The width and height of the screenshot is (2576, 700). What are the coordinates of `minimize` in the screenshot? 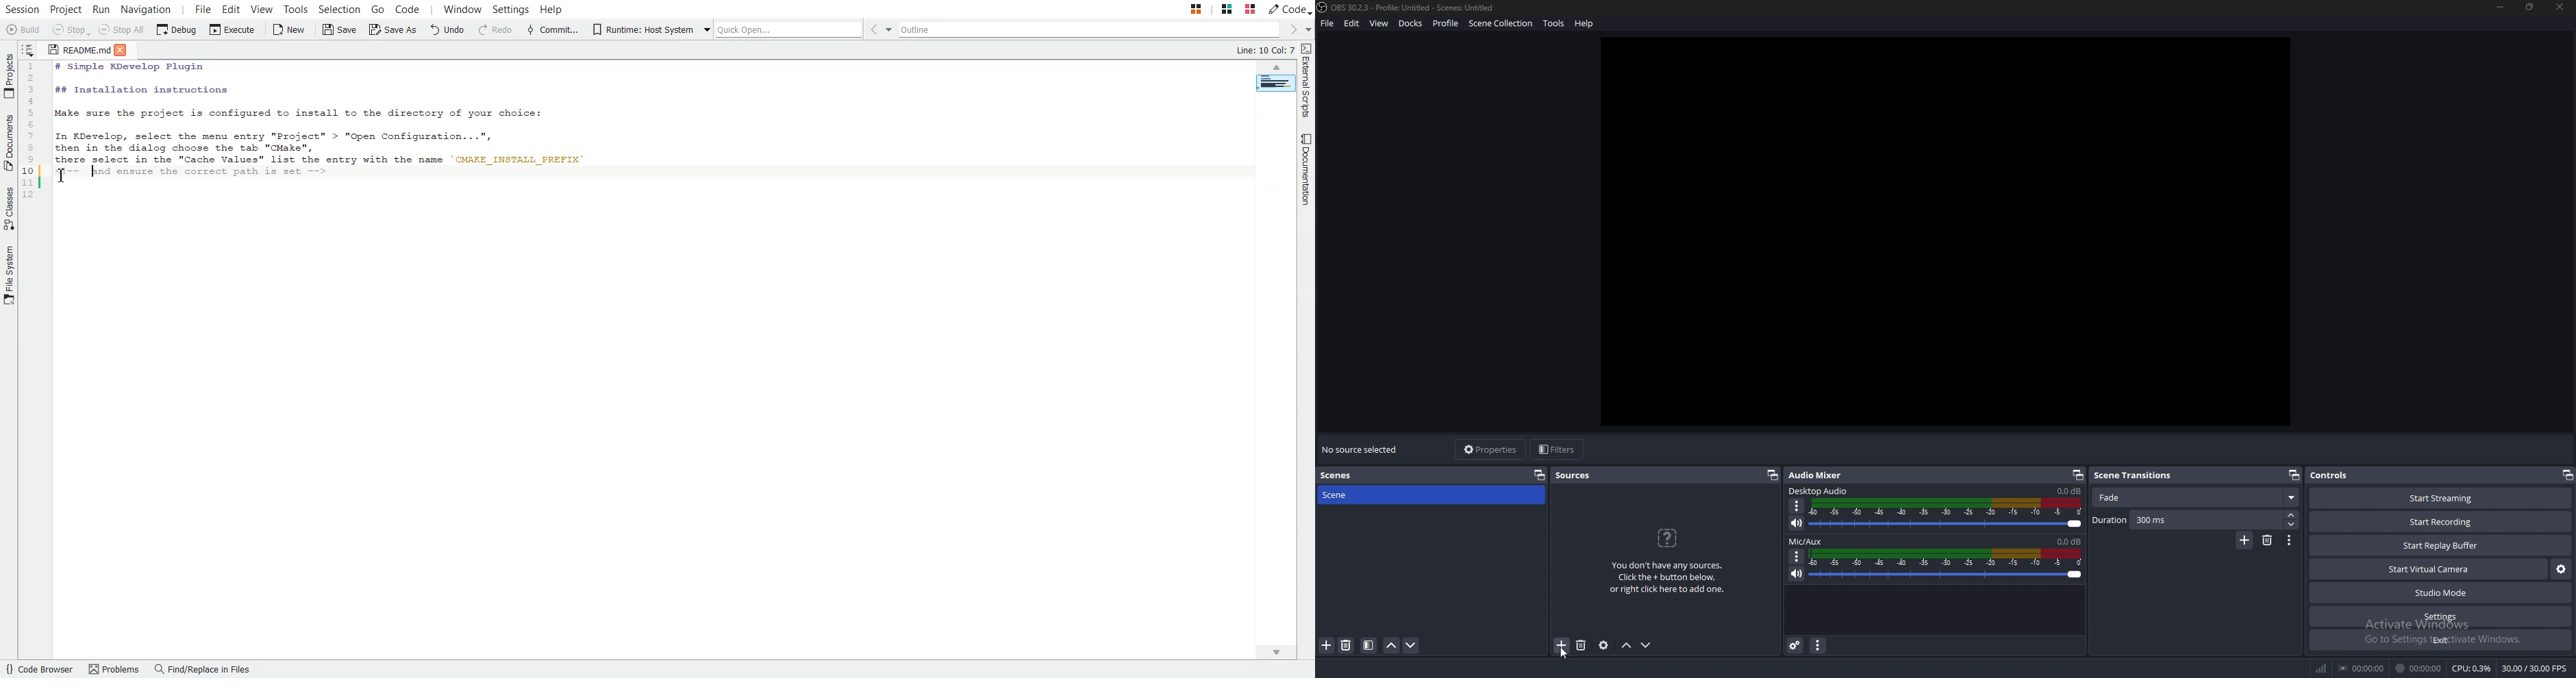 It's located at (2502, 7).